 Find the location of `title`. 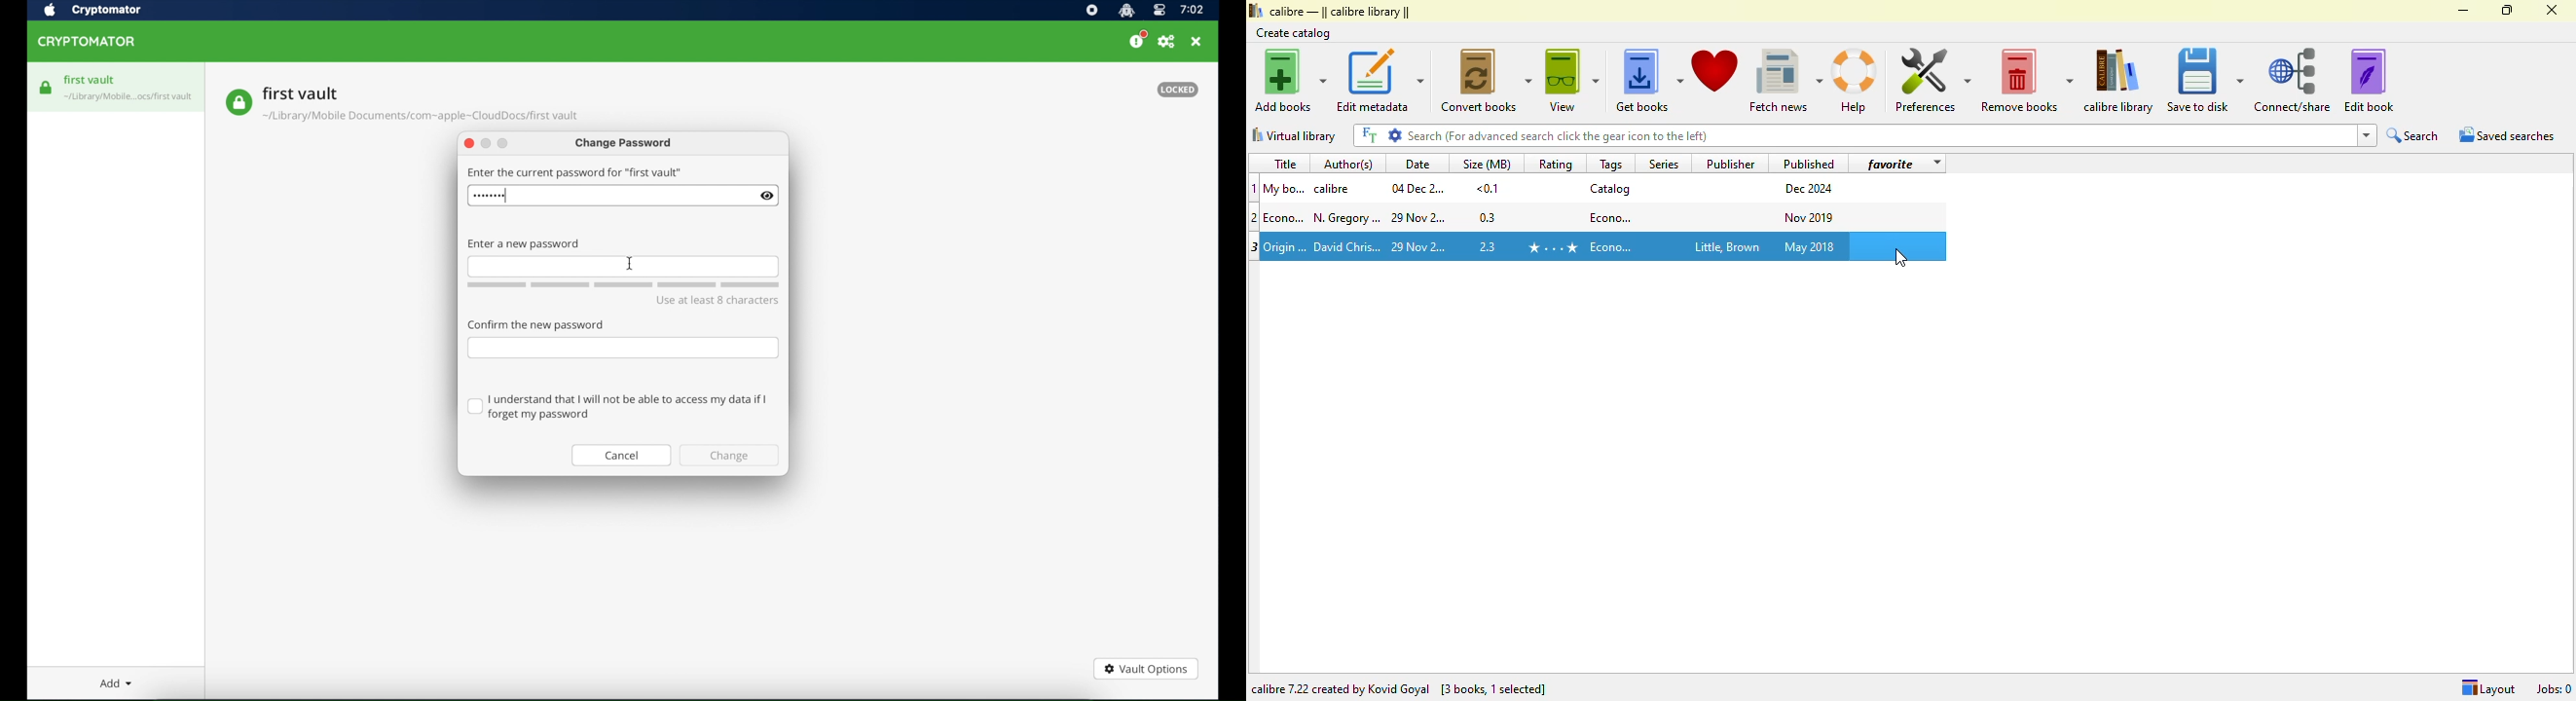

title is located at coordinates (1284, 164).